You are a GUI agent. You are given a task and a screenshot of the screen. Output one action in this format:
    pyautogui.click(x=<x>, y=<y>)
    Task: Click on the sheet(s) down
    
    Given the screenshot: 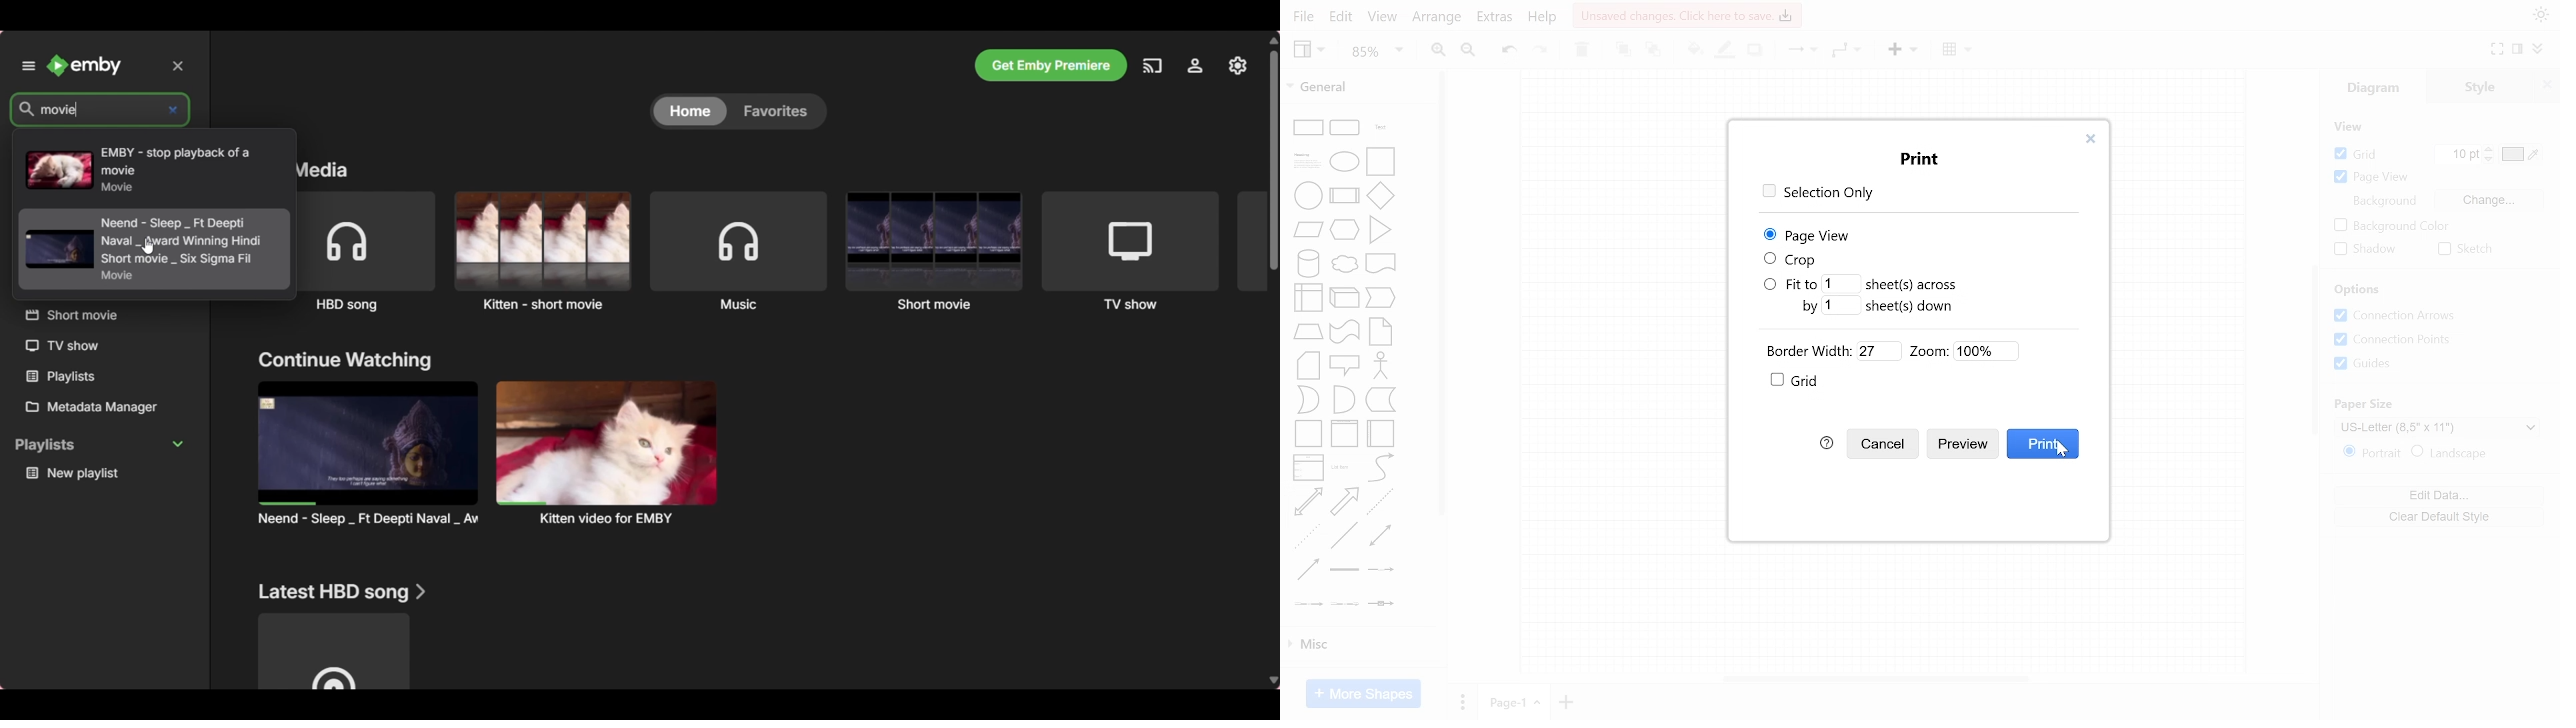 What is the action you would take?
    pyautogui.click(x=1910, y=306)
    